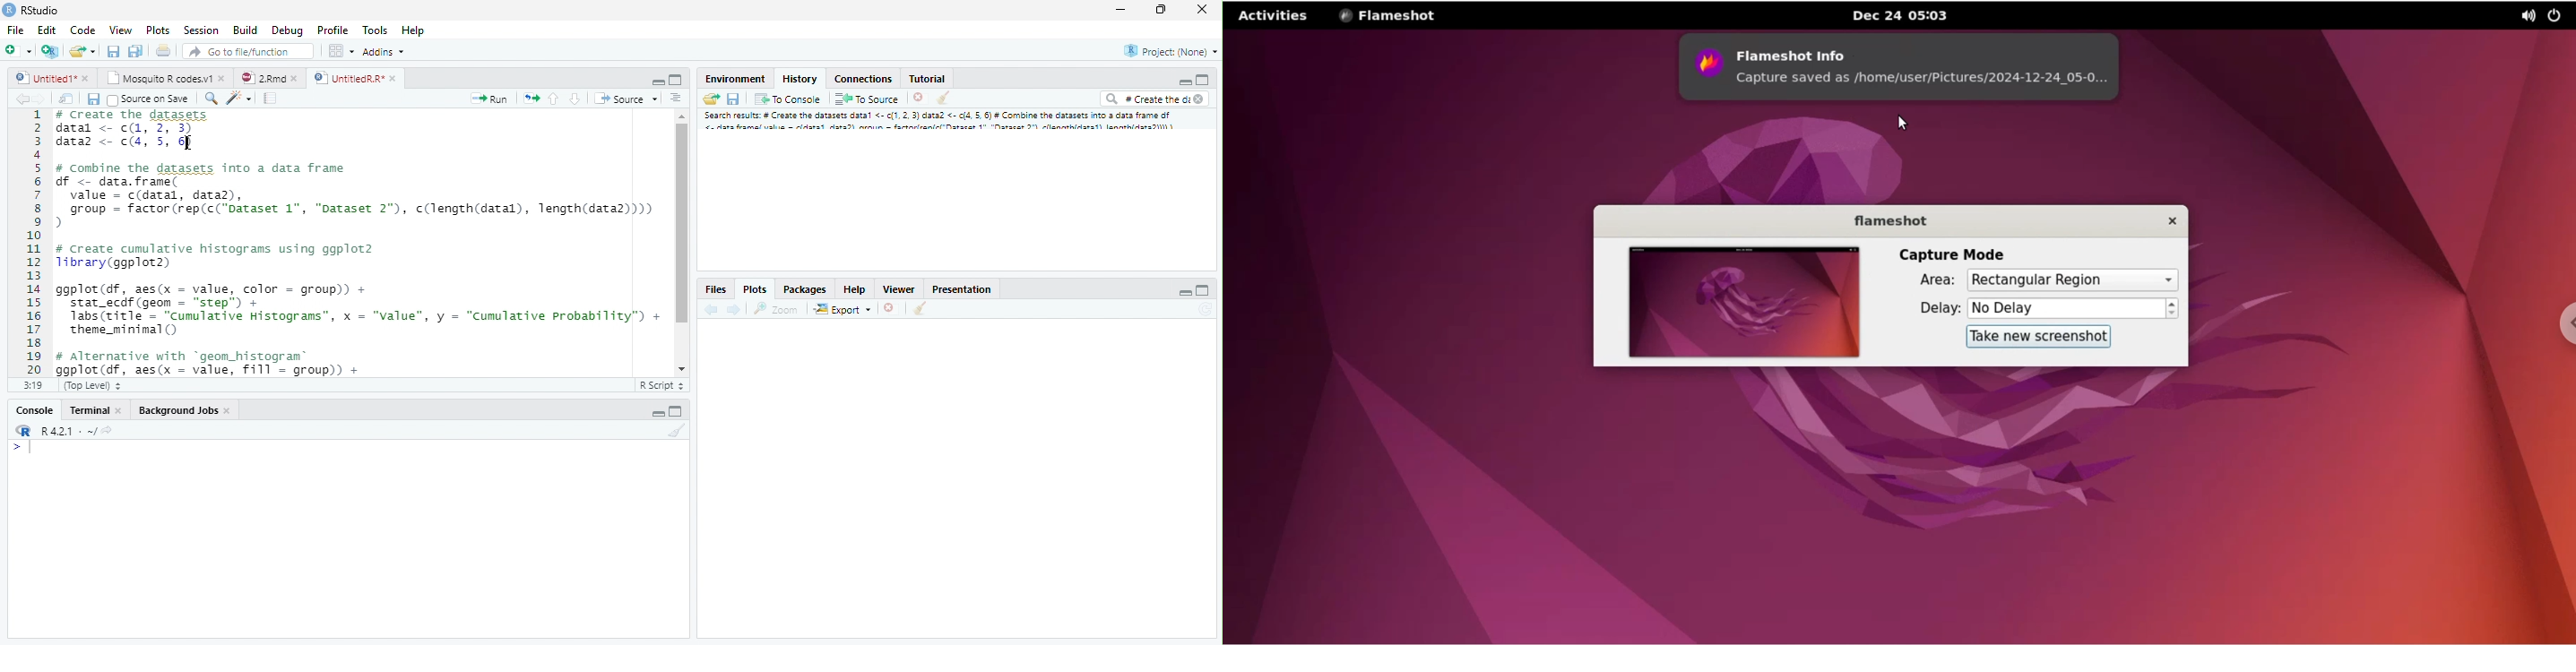  Describe the element at coordinates (626, 100) in the screenshot. I see `Source` at that location.